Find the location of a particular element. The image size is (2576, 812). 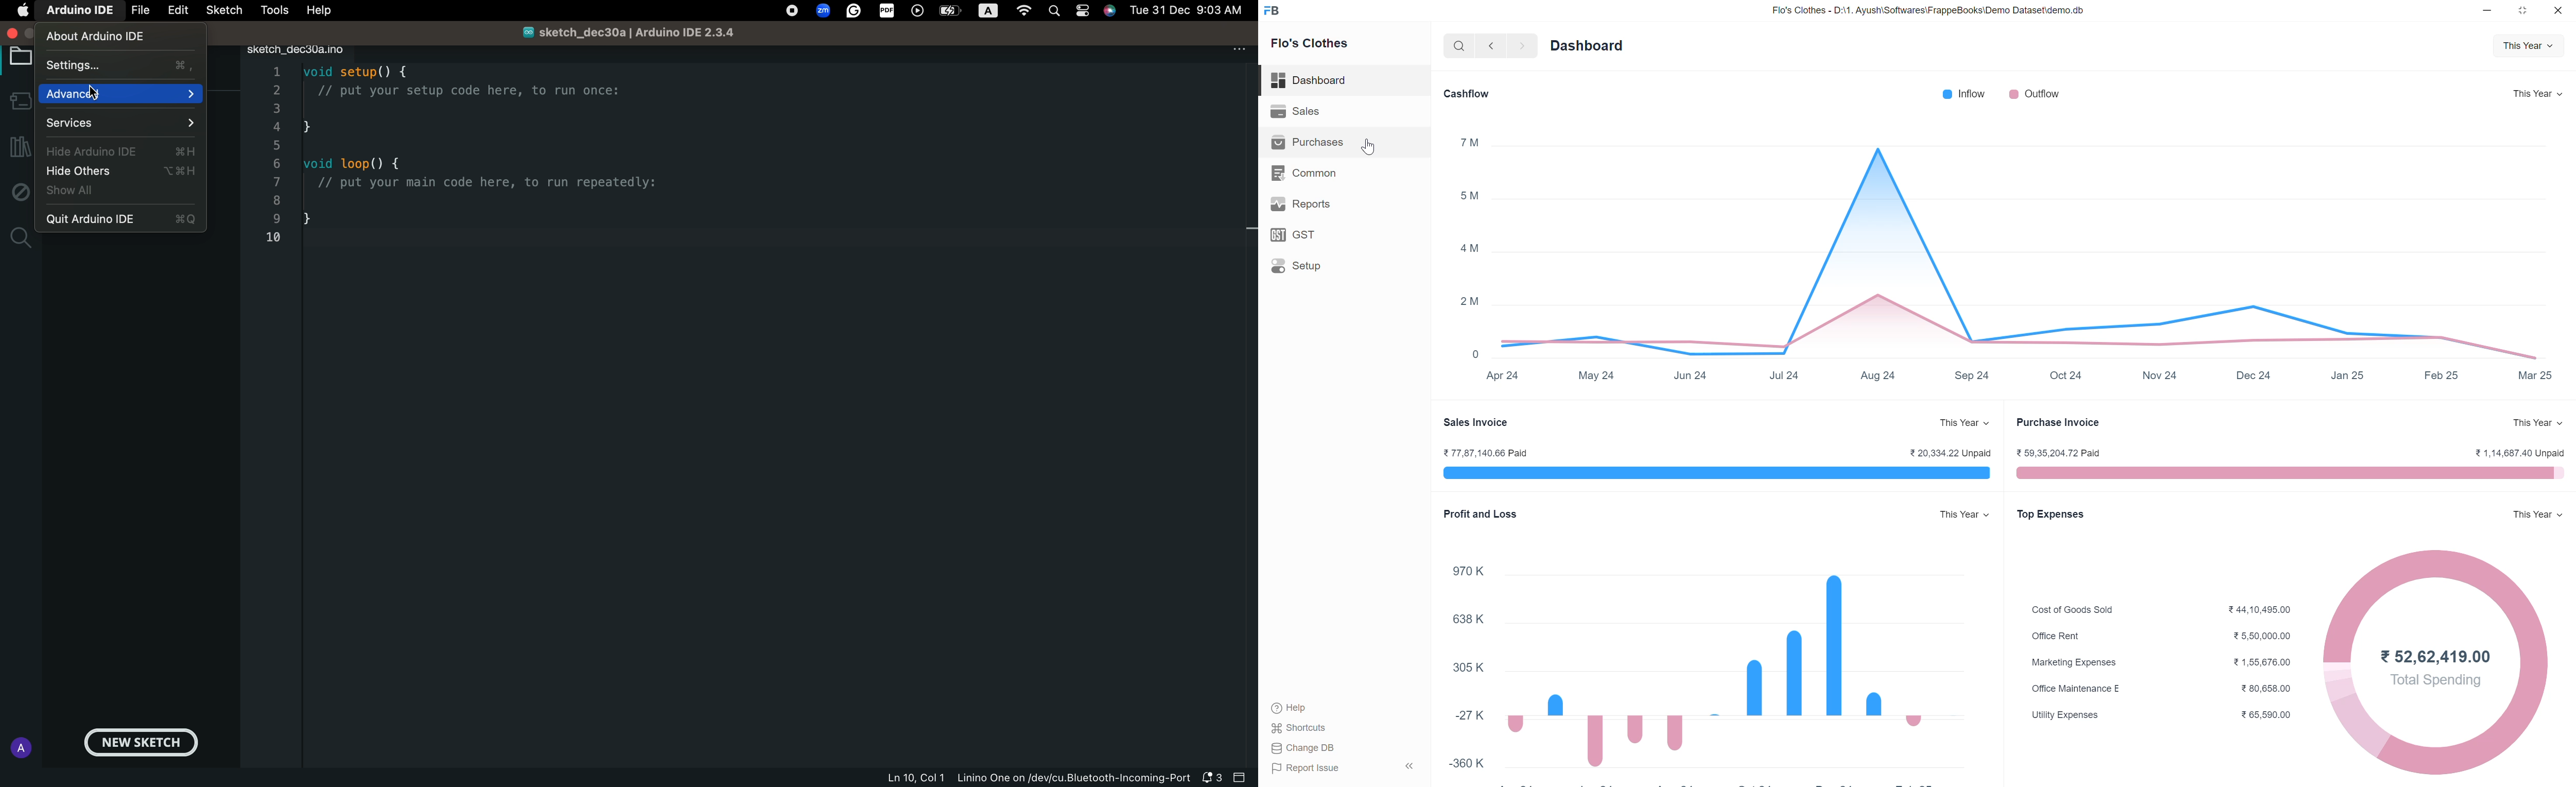

Feb 25 is located at coordinates (2442, 374).